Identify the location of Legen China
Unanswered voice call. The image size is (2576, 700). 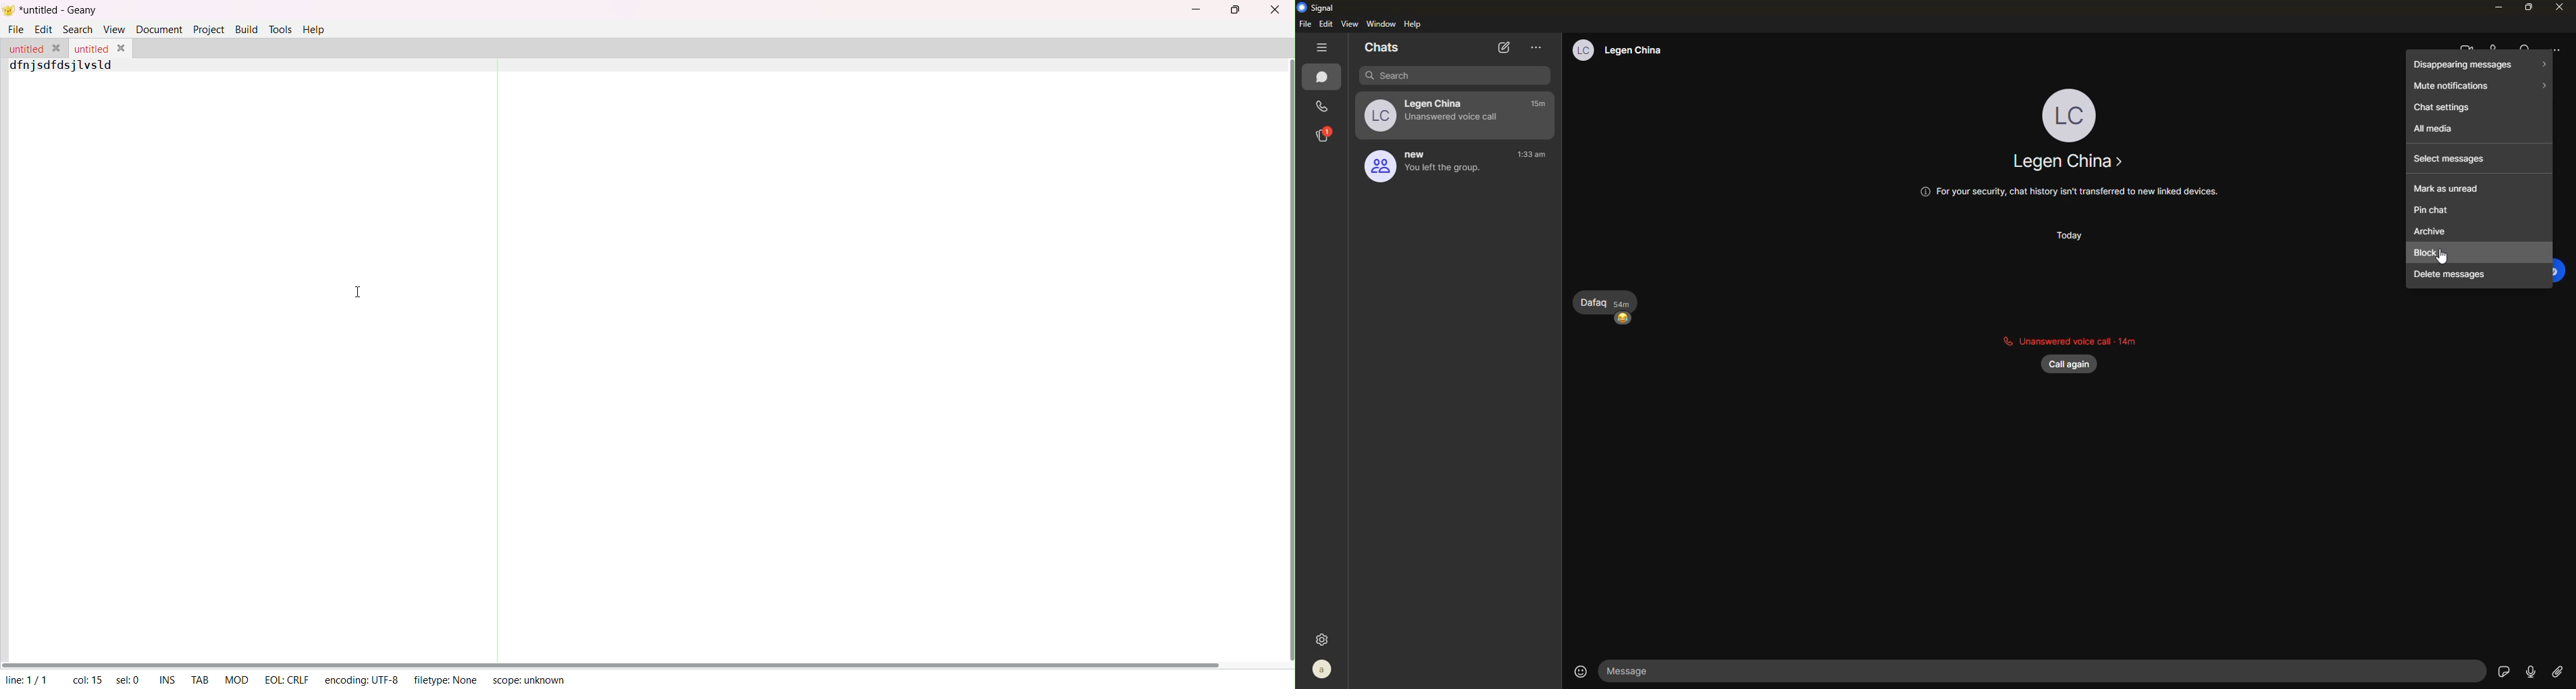
(1429, 114).